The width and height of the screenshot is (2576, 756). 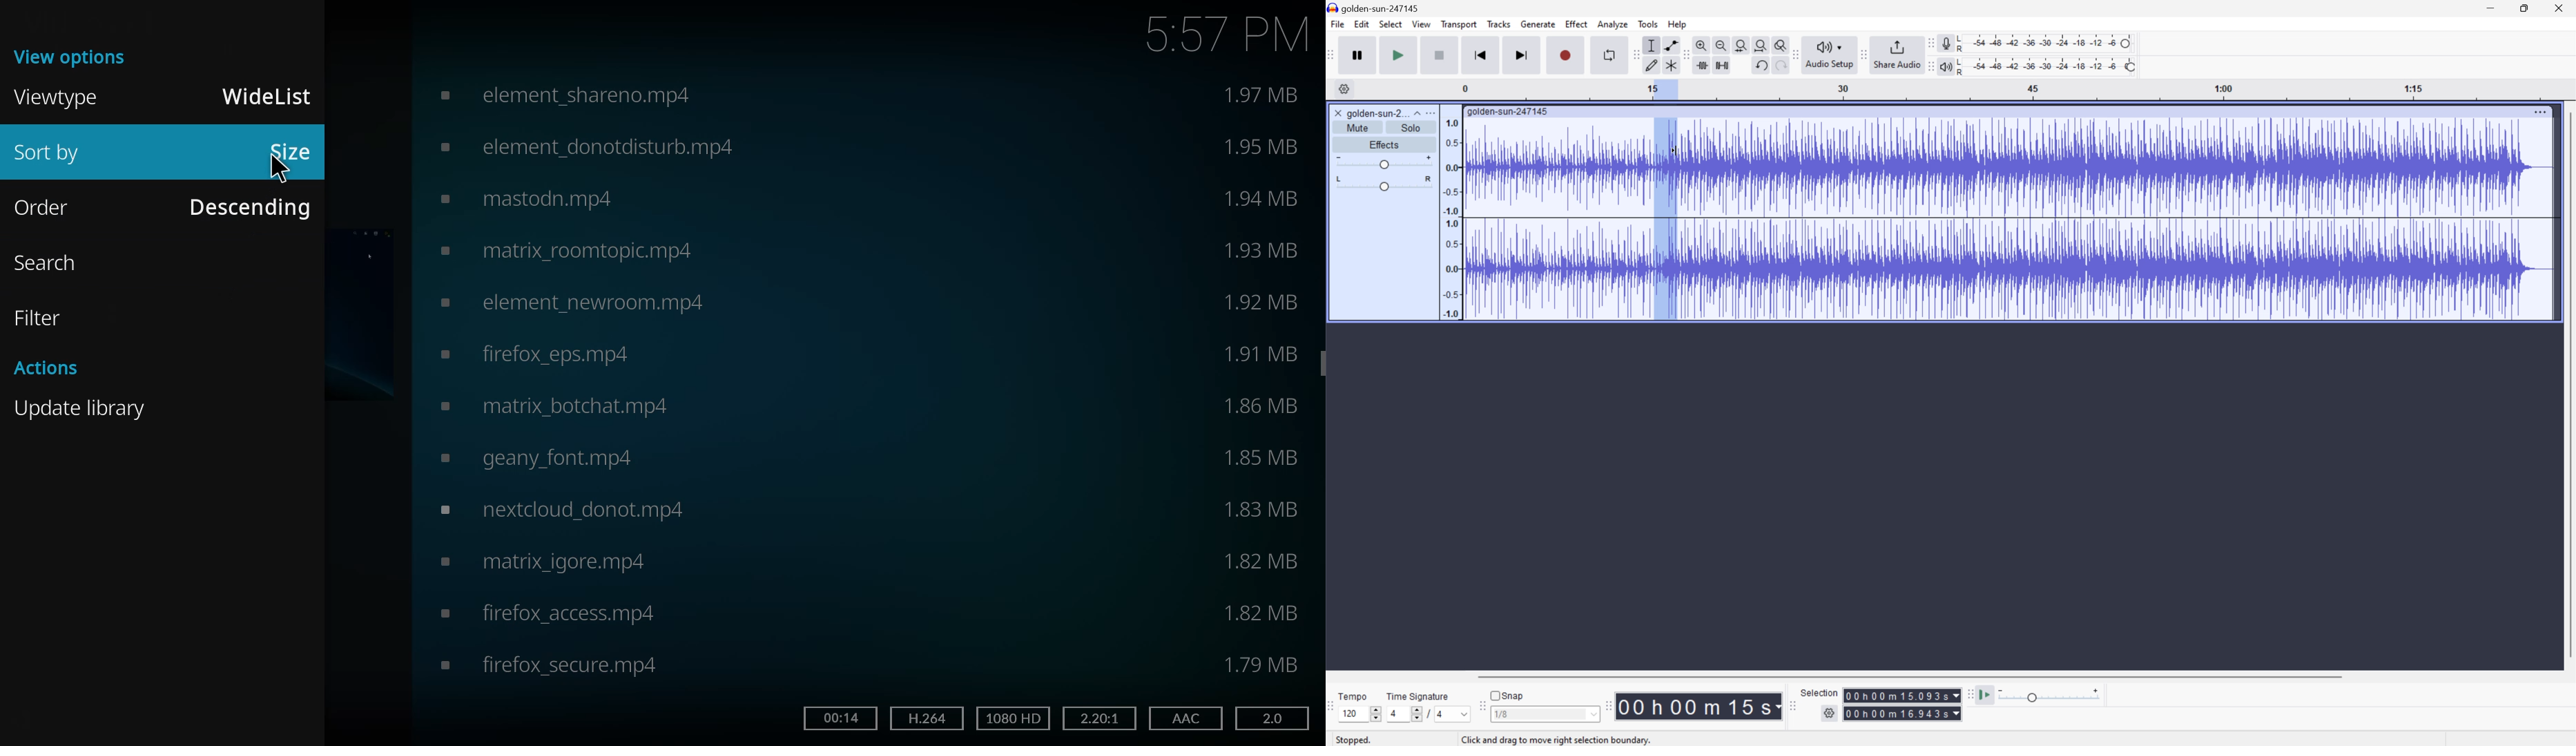 What do you see at coordinates (539, 458) in the screenshot?
I see `video` at bounding box center [539, 458].